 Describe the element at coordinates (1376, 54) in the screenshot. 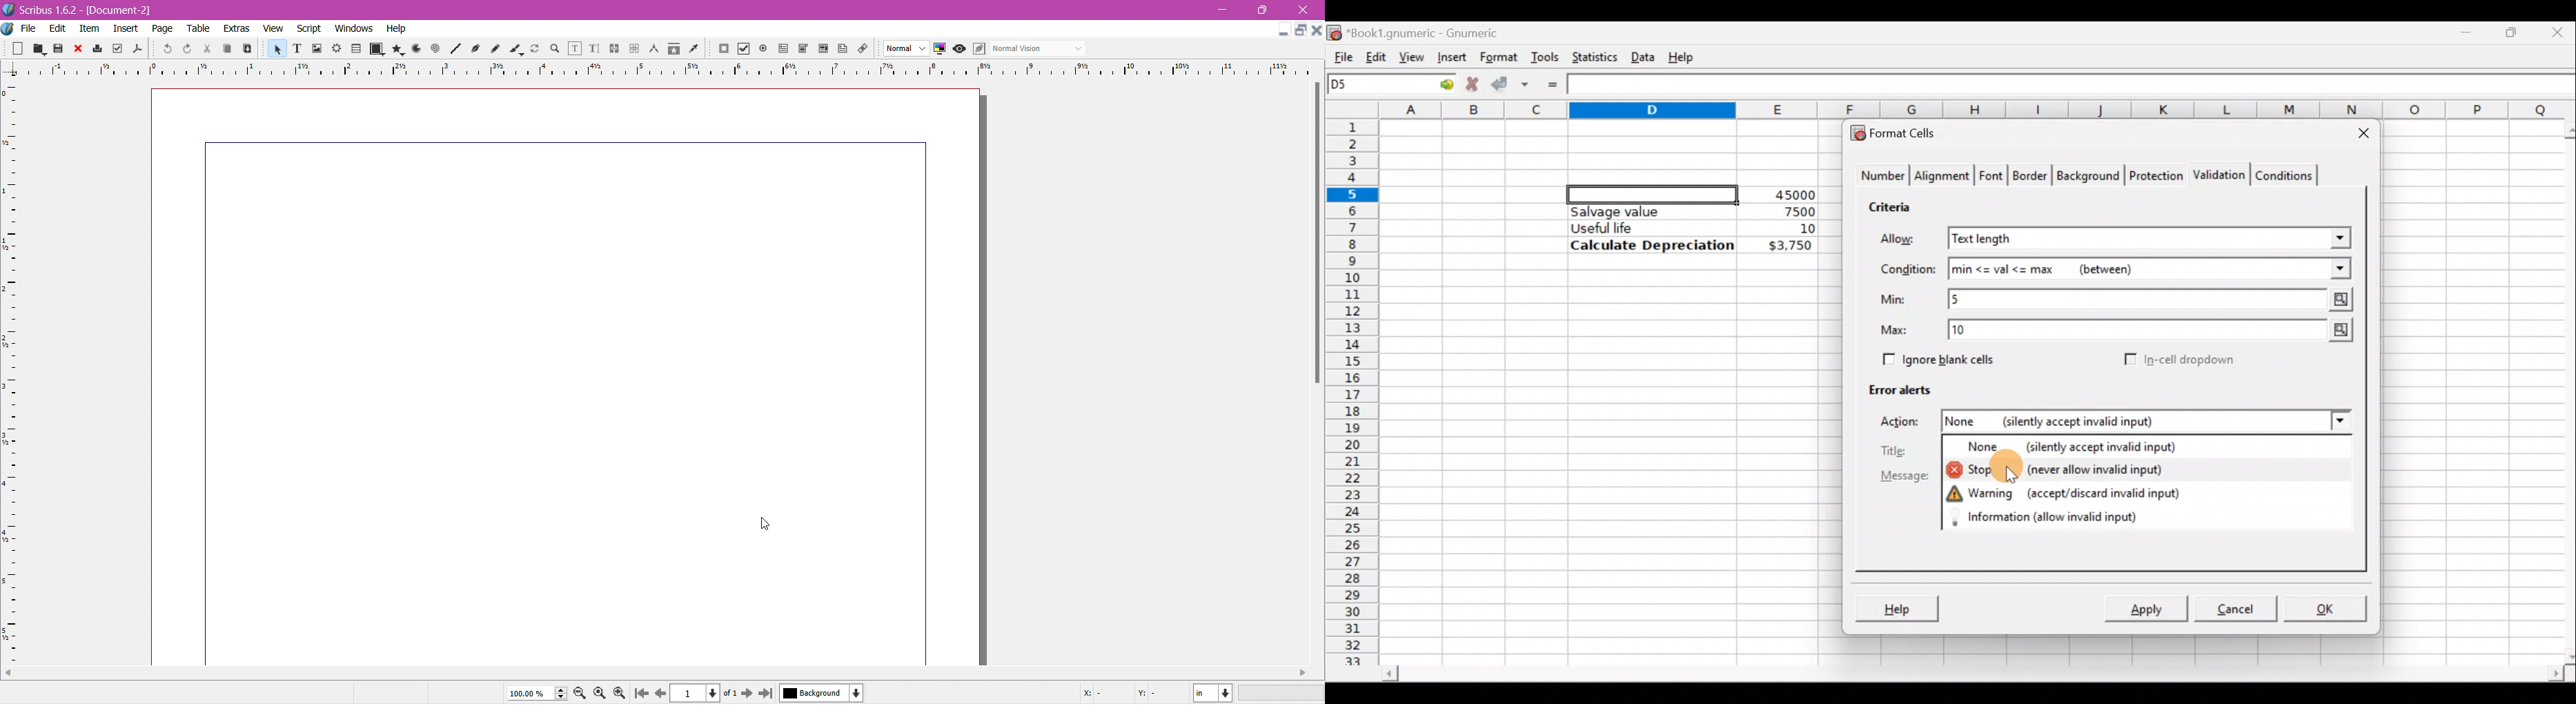

I see `Edit` at that location.